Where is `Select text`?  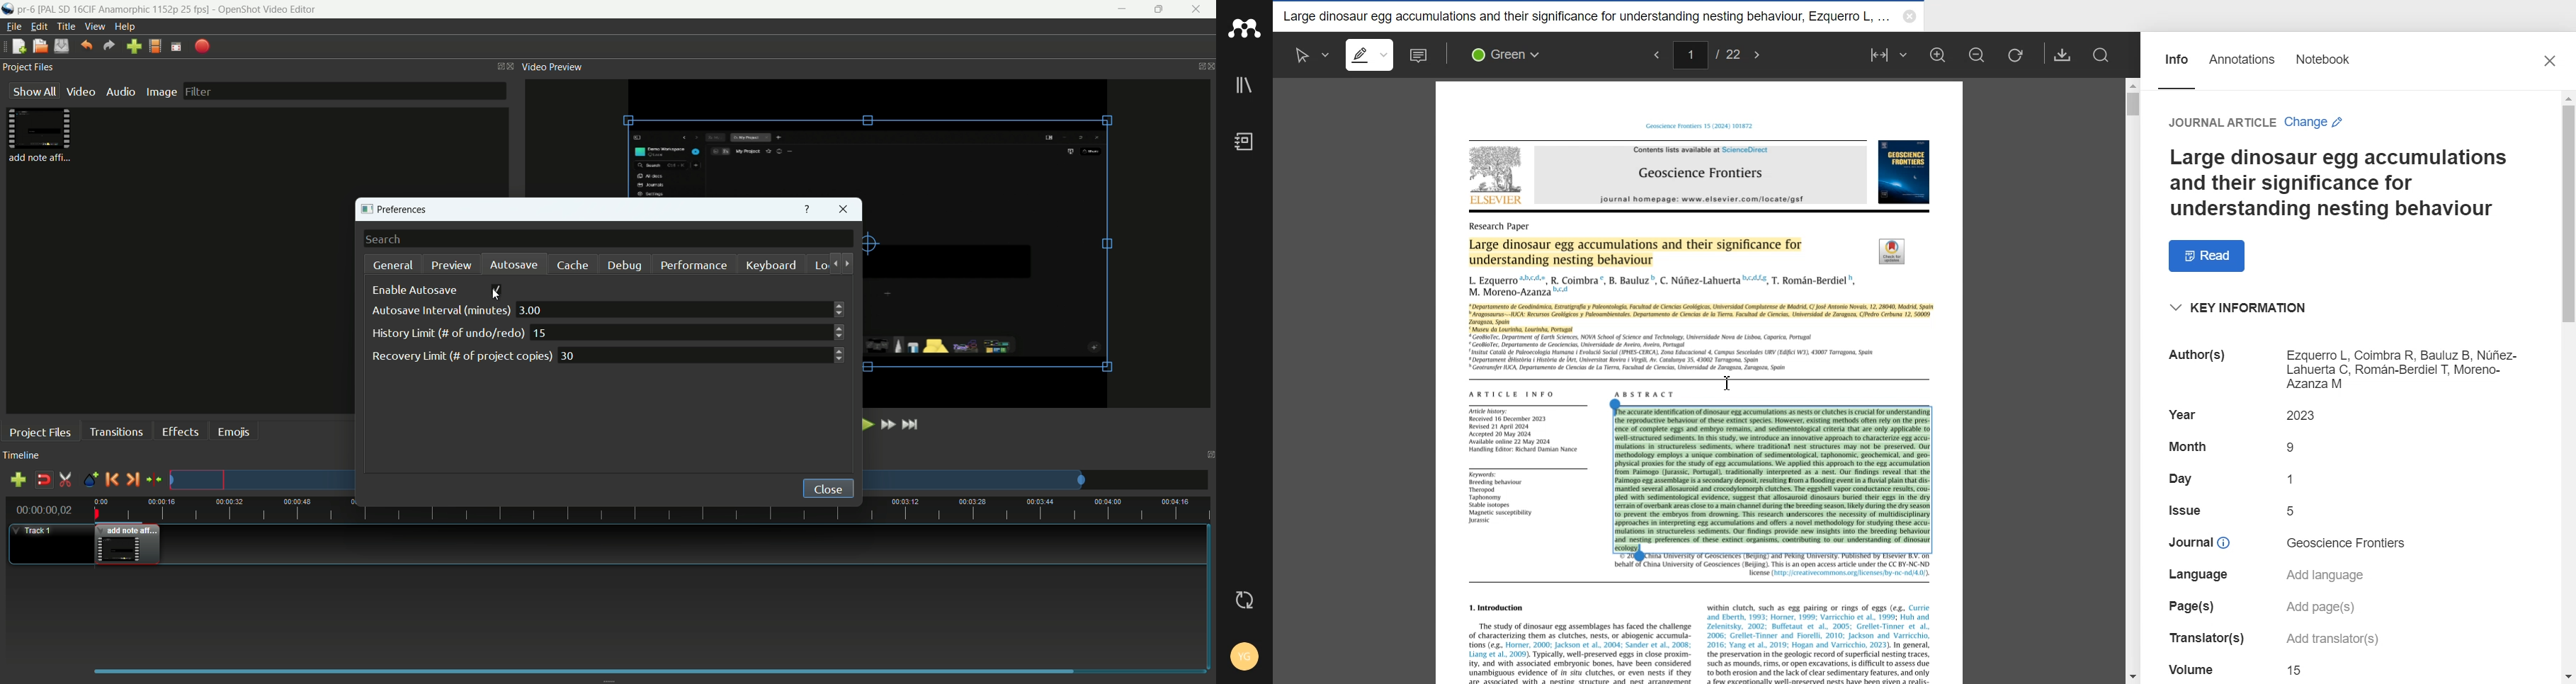 Select text is located at coordinates (1308, 54).